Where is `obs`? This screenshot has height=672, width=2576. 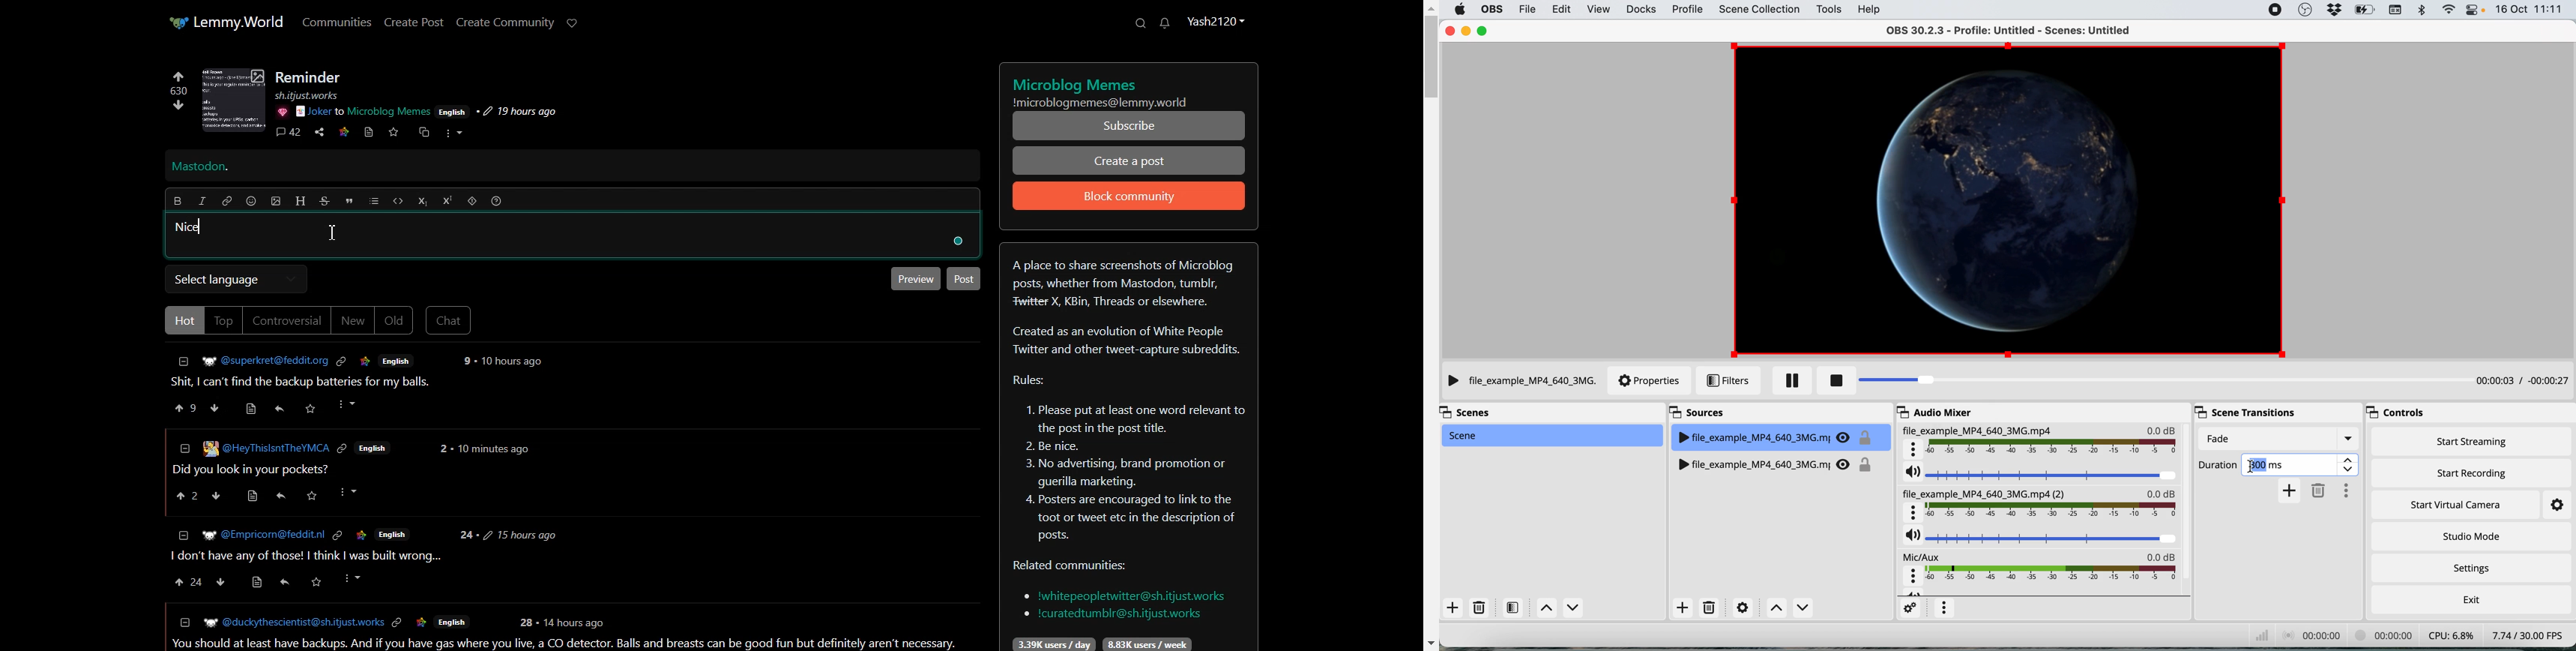 obs is located at coordinates (1491, 10).